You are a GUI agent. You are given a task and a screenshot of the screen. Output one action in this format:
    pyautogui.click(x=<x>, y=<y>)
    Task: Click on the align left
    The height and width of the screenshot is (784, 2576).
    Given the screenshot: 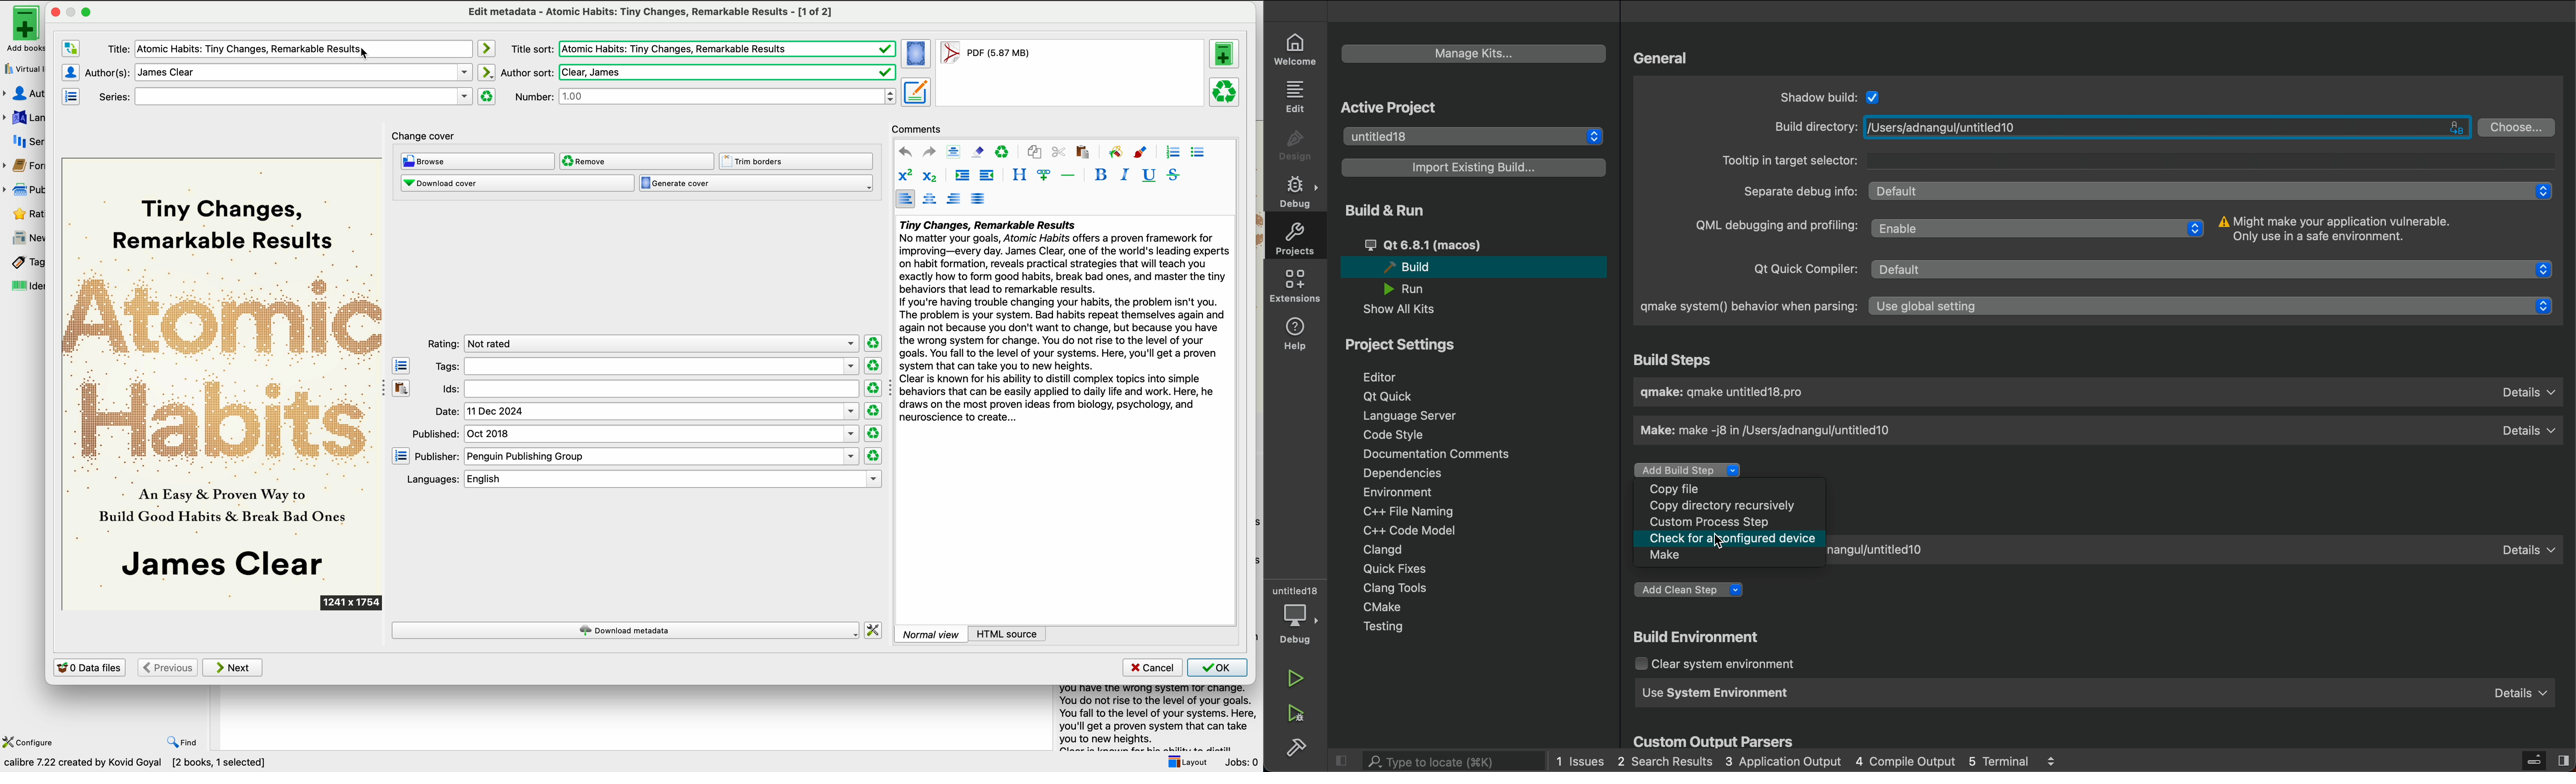 What is the action you would take?
    pyautogui.click(x=905, y=198)
    